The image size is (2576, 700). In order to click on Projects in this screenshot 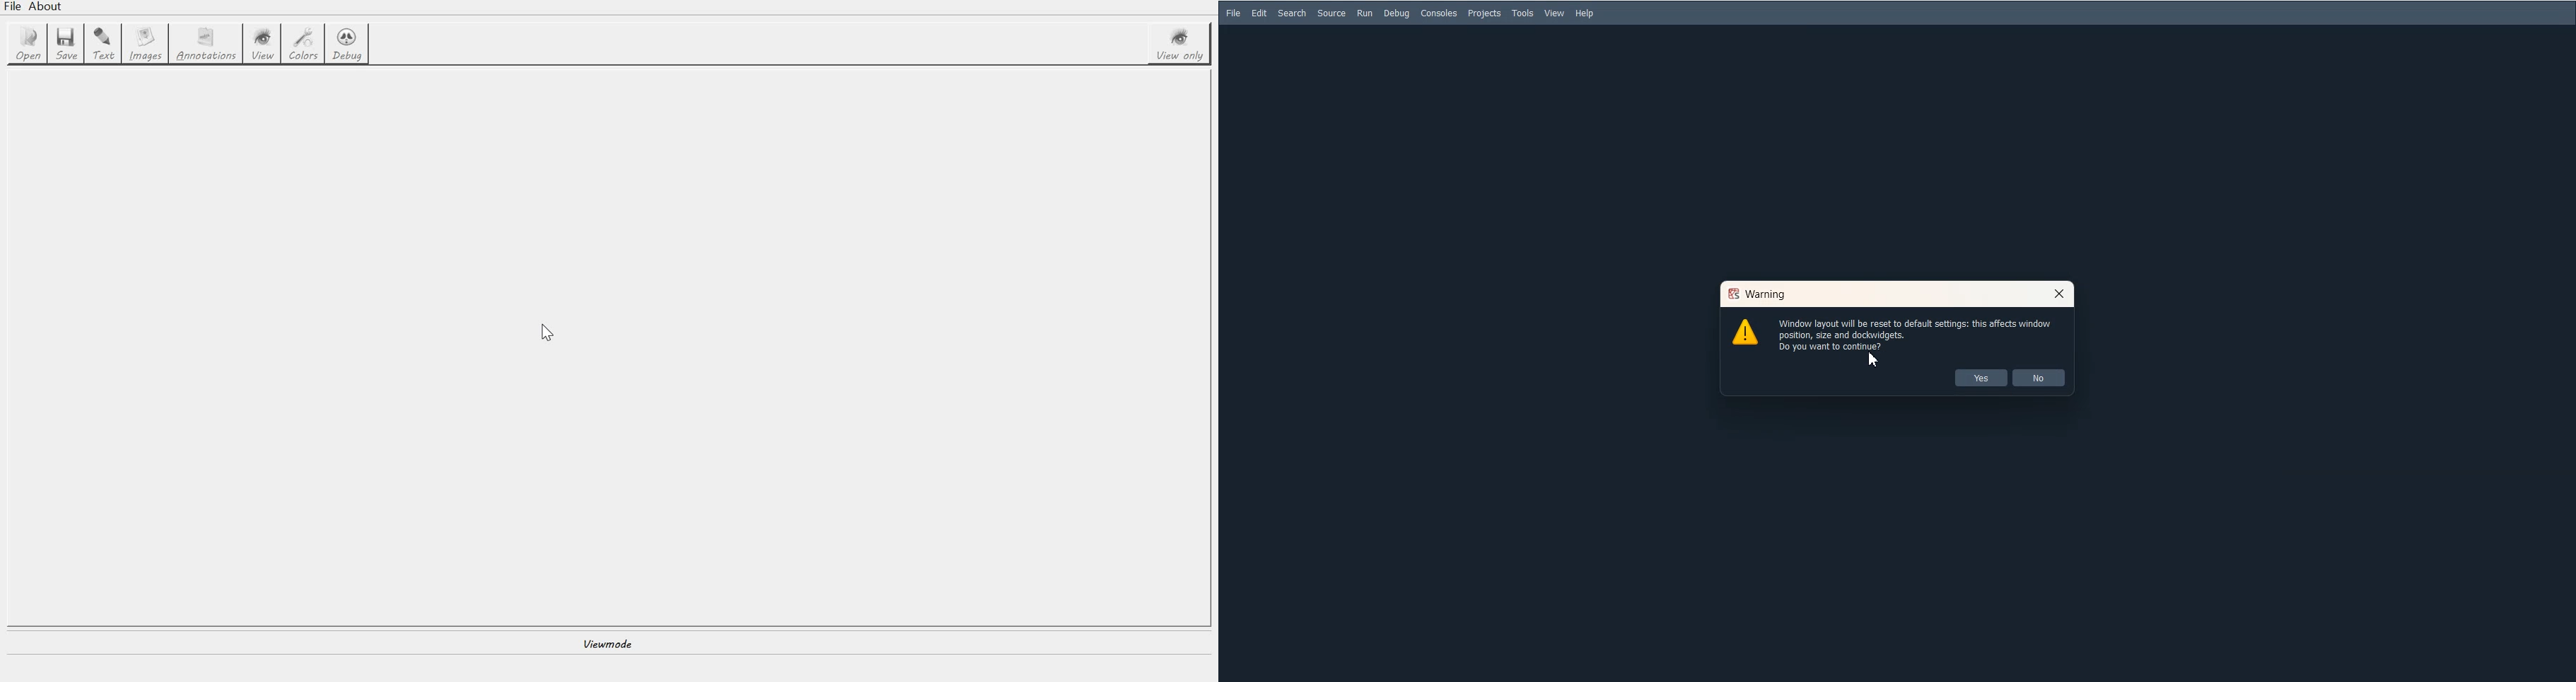, I will do `click(1484, 13)`.